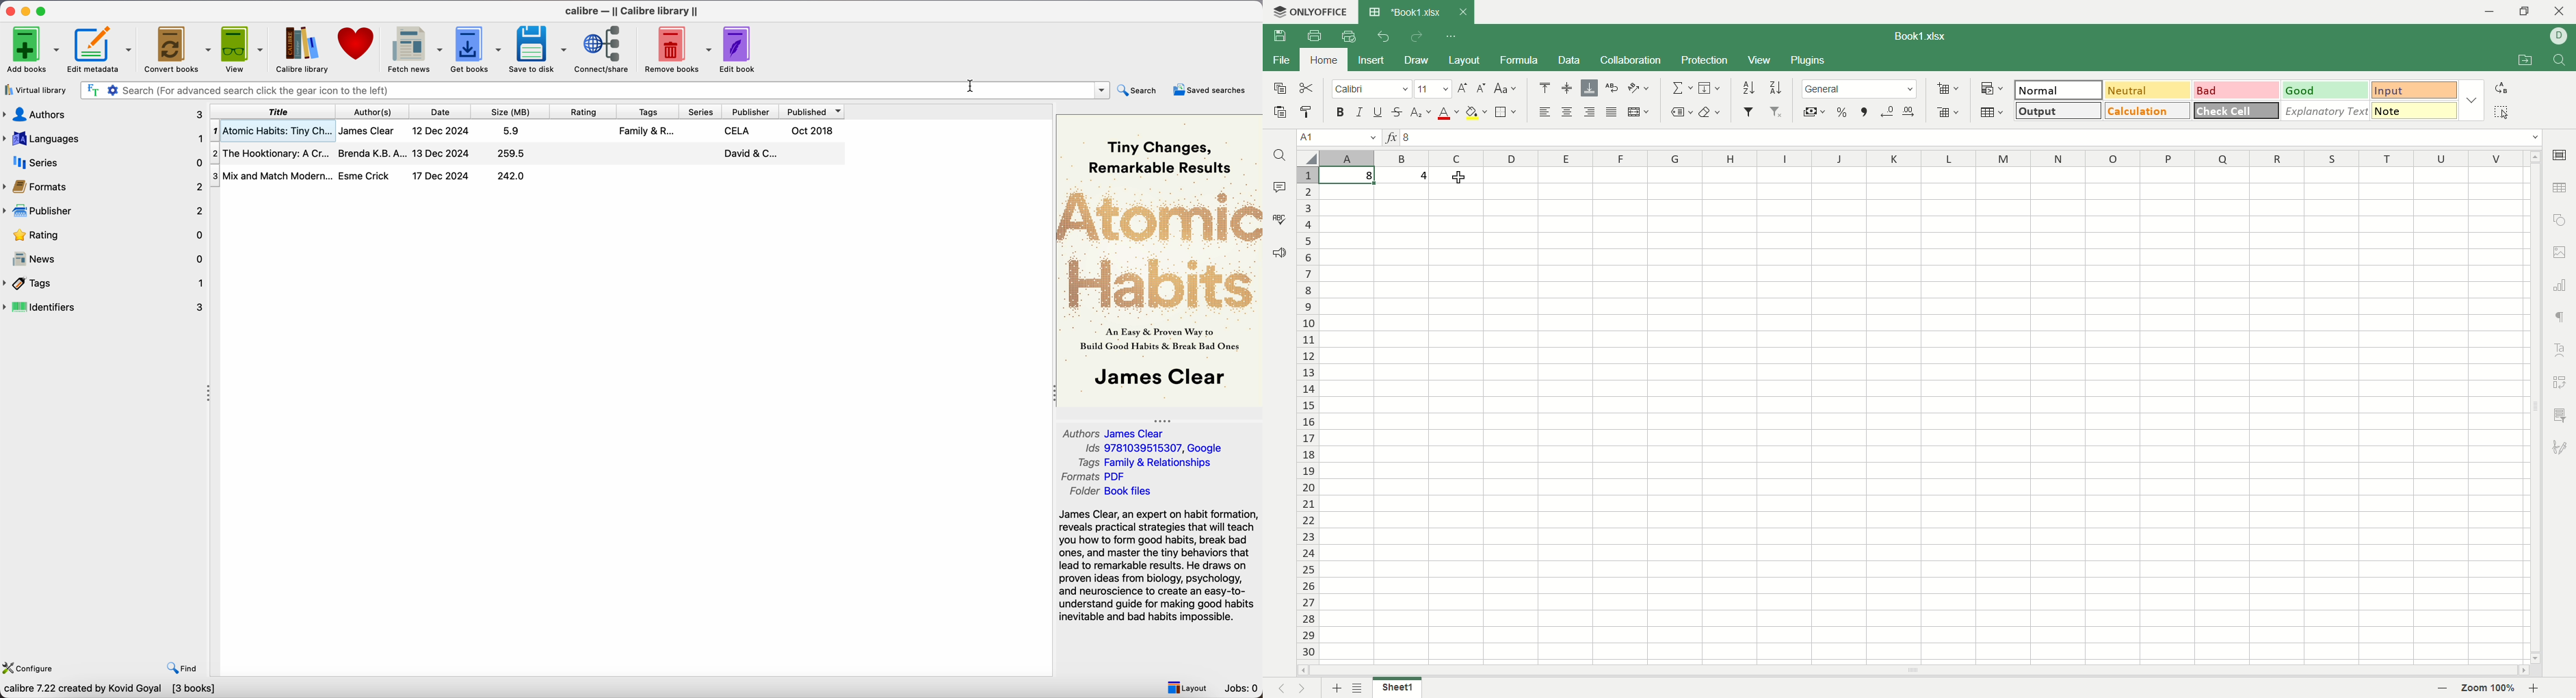  What do you see at coordinates (1506, 112) in the screenshot?
I see `border` at bounding box center [1506, 112].